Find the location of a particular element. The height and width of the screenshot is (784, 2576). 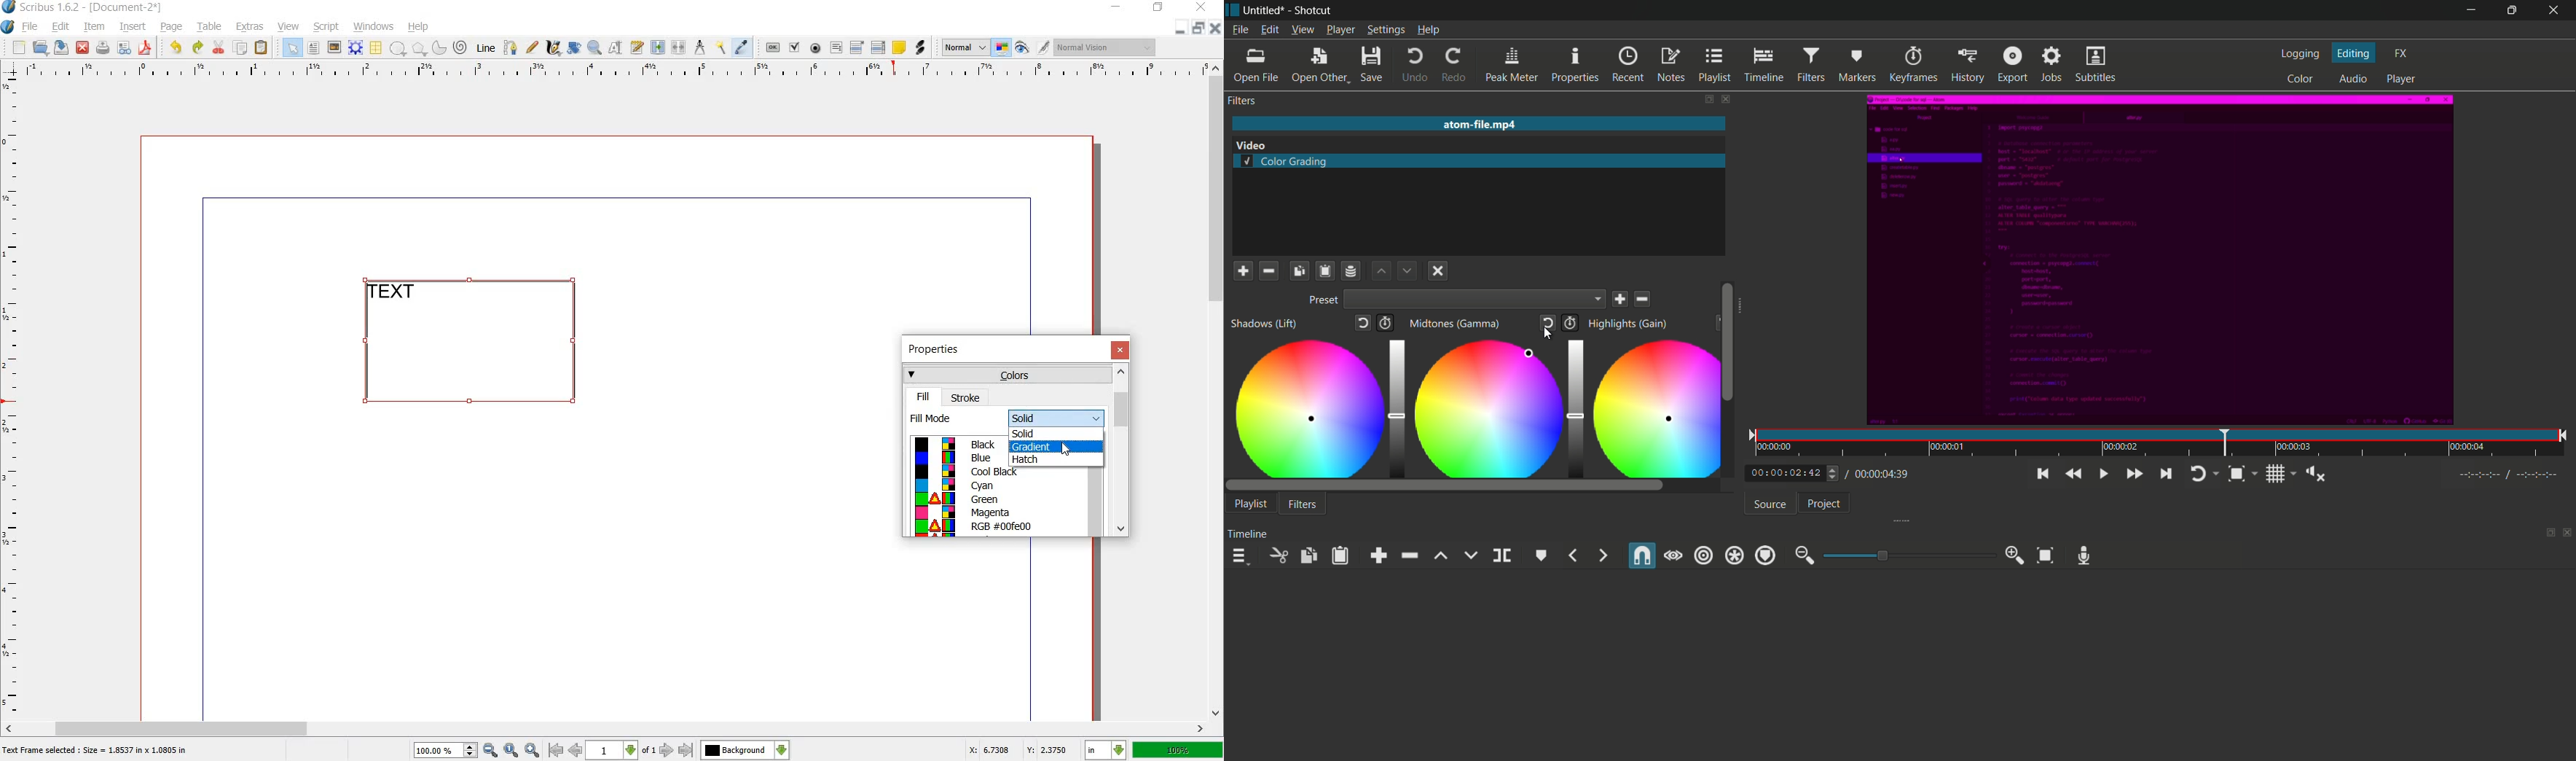

zoom in is located at coordinates (2015, 556).